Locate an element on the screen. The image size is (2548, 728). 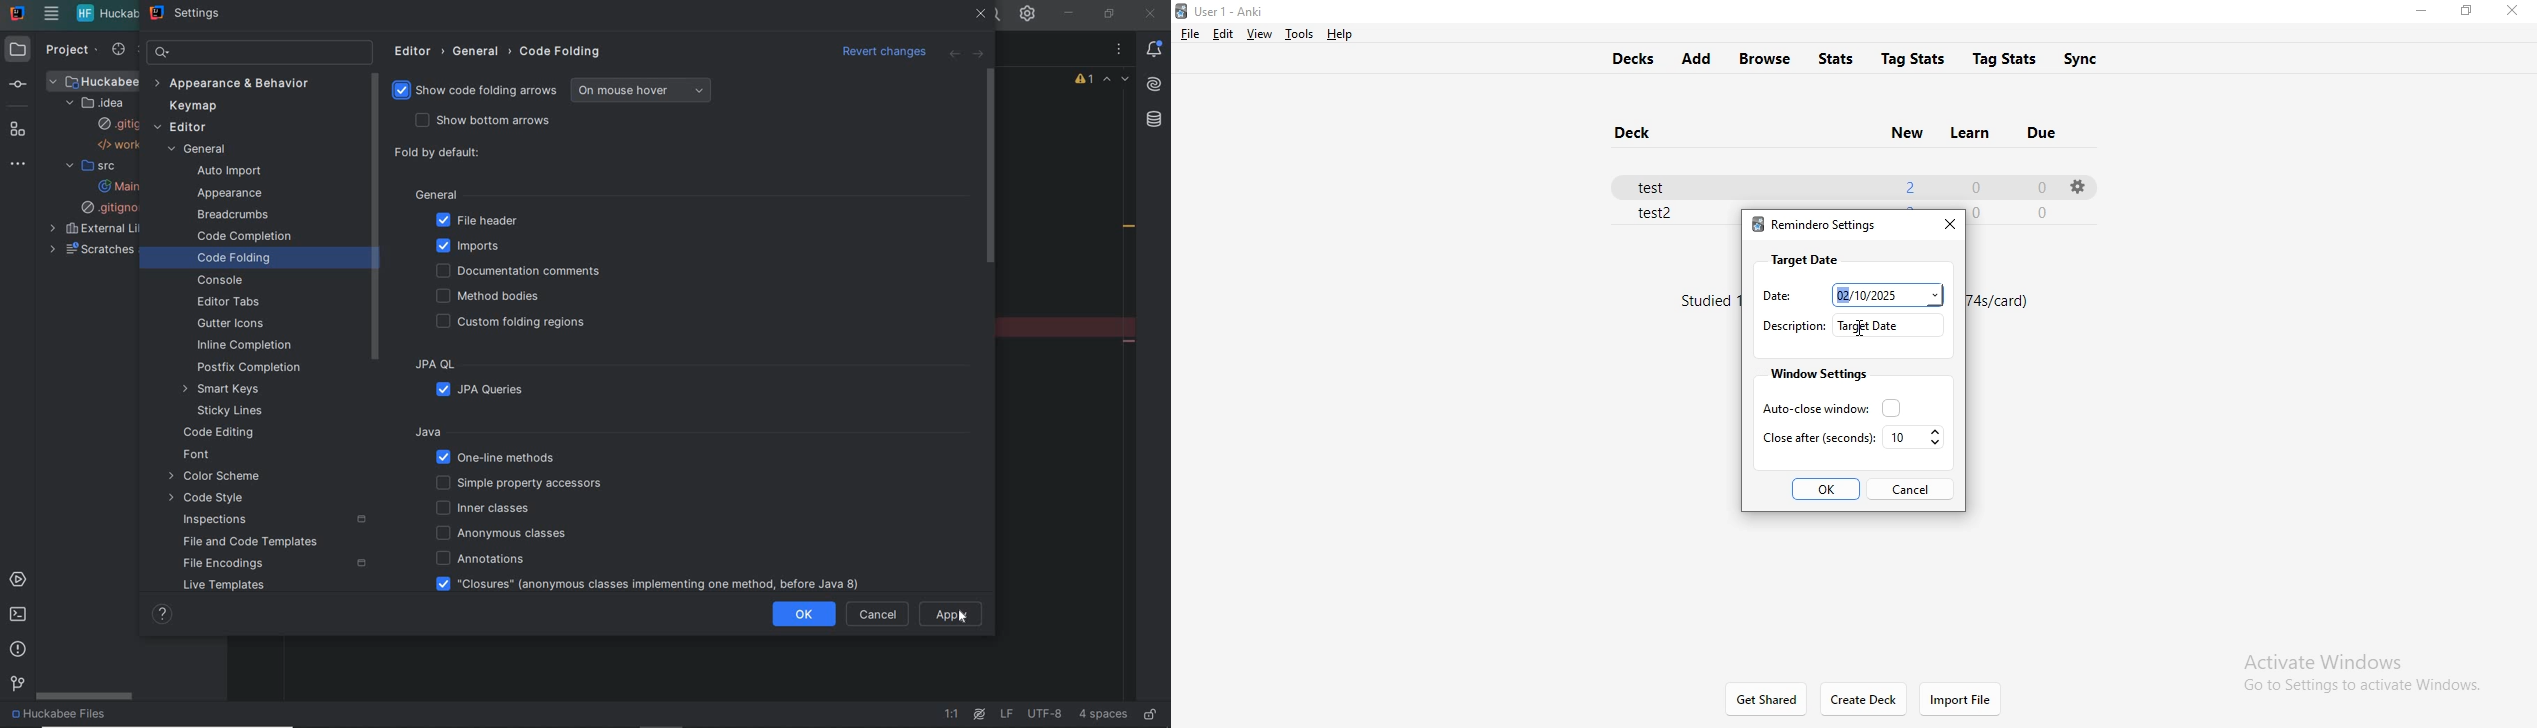
text is located at coordinates (1705, 302).